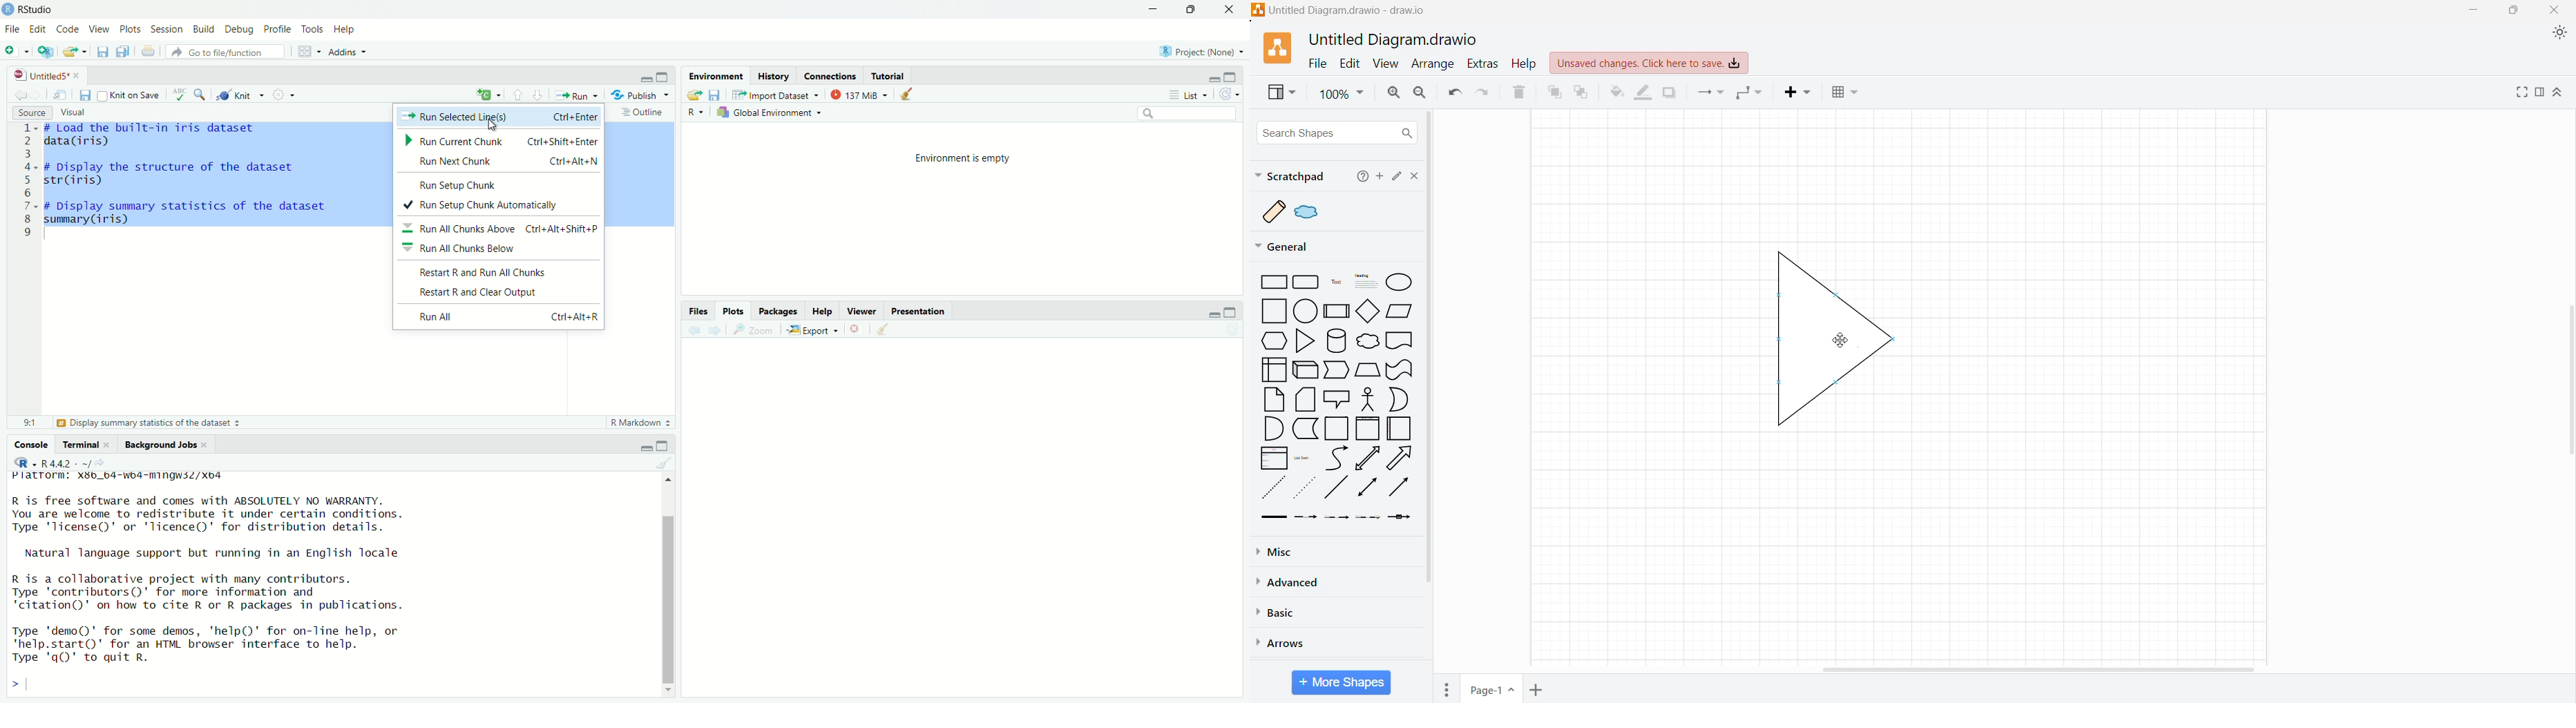 The width and height of the screenshot is (2576, 728). I want to click on Clear, so click(666, 461).